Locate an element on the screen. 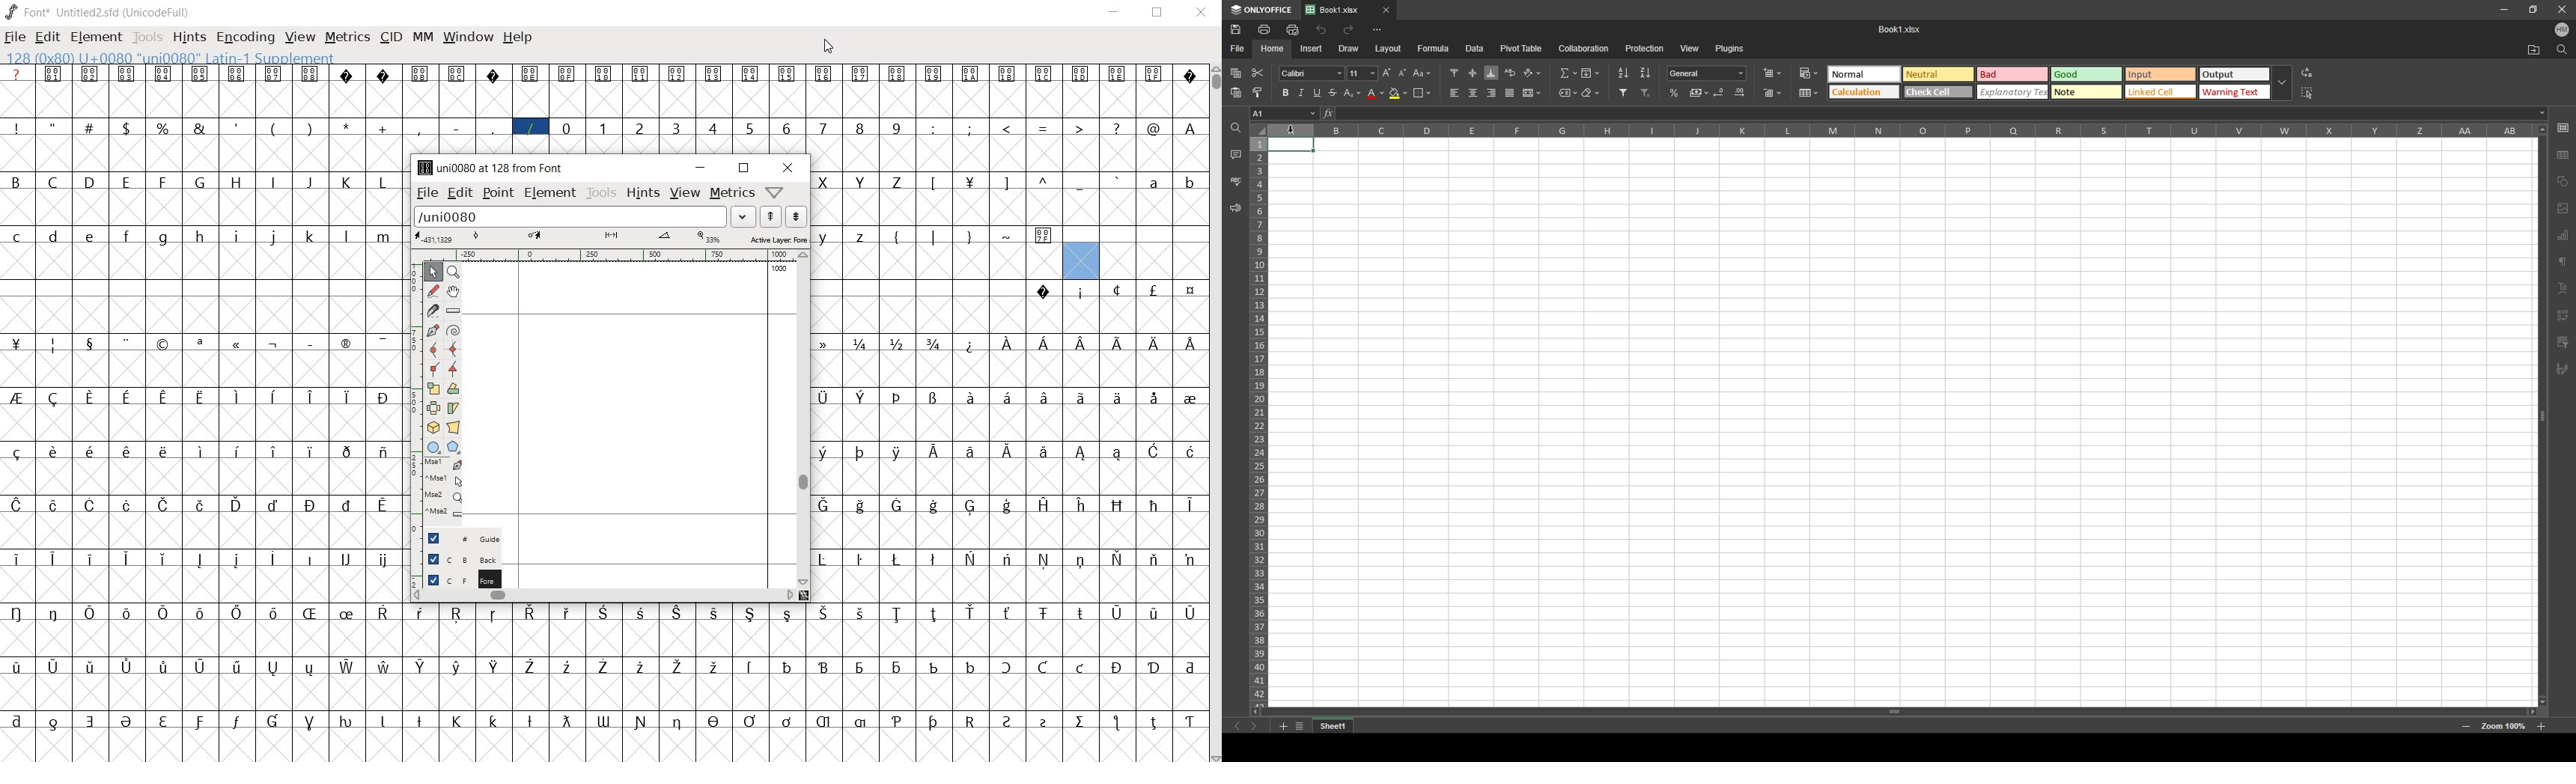  glyph is located at coordinates (52, 237).